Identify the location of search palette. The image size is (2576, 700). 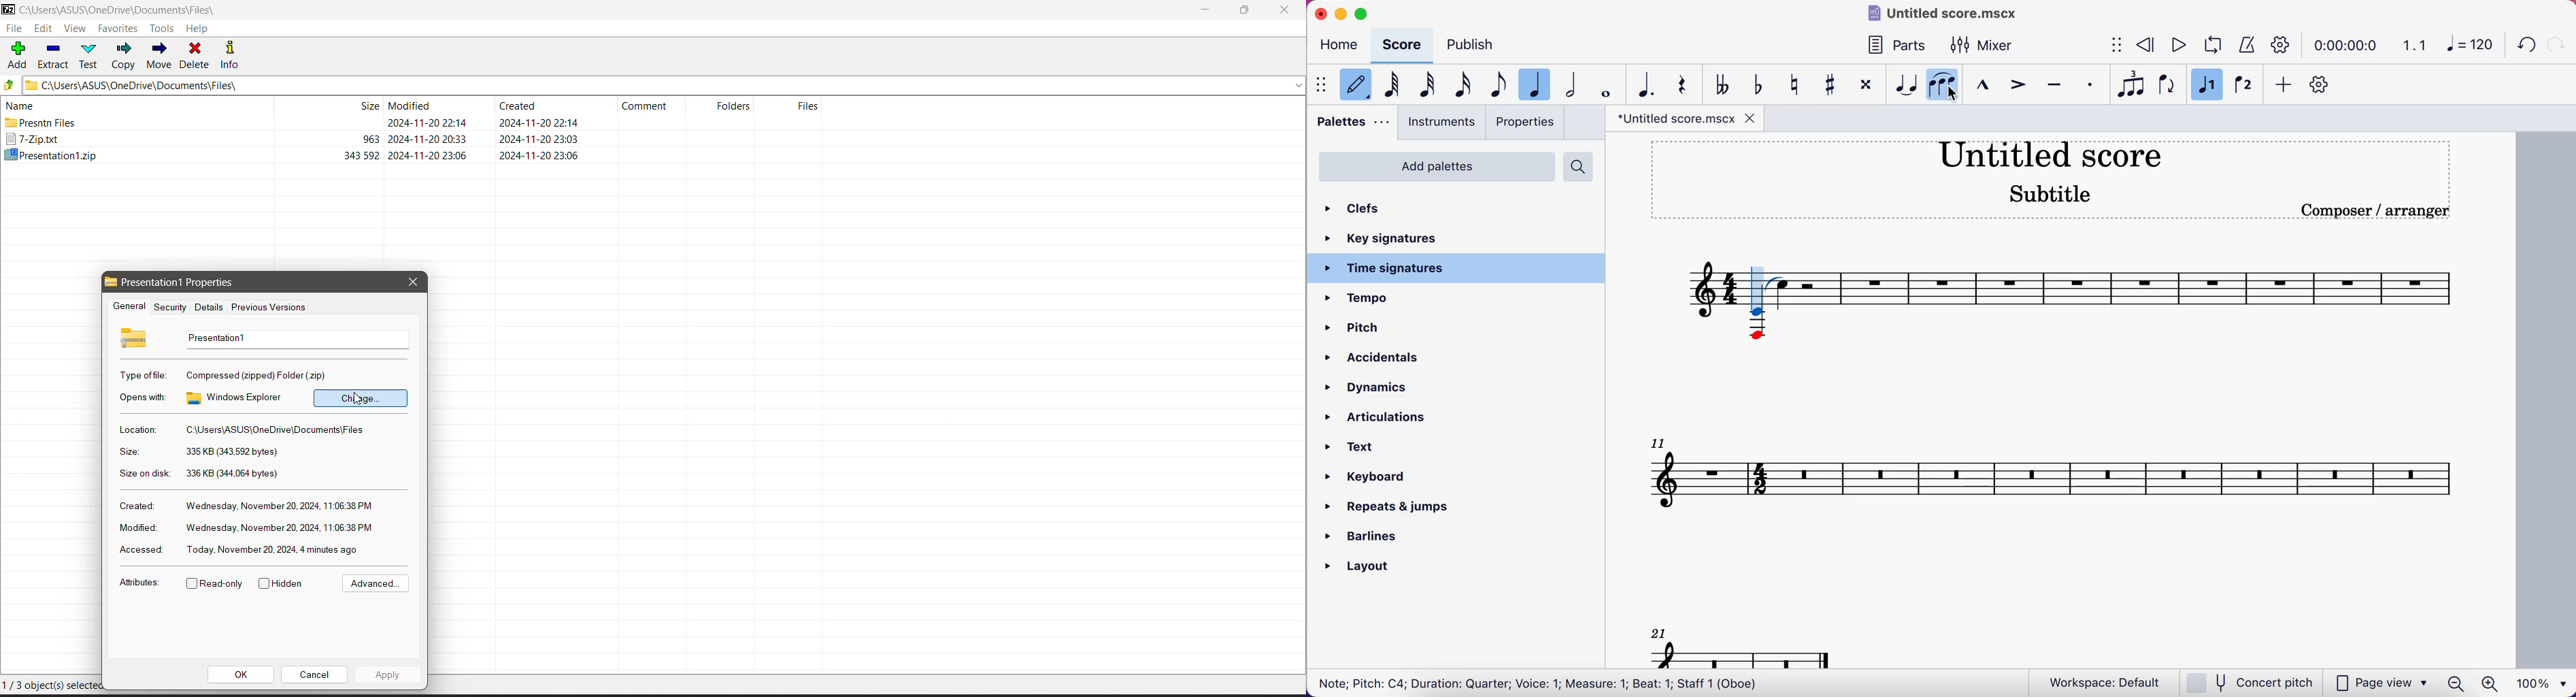
(1577, 165).